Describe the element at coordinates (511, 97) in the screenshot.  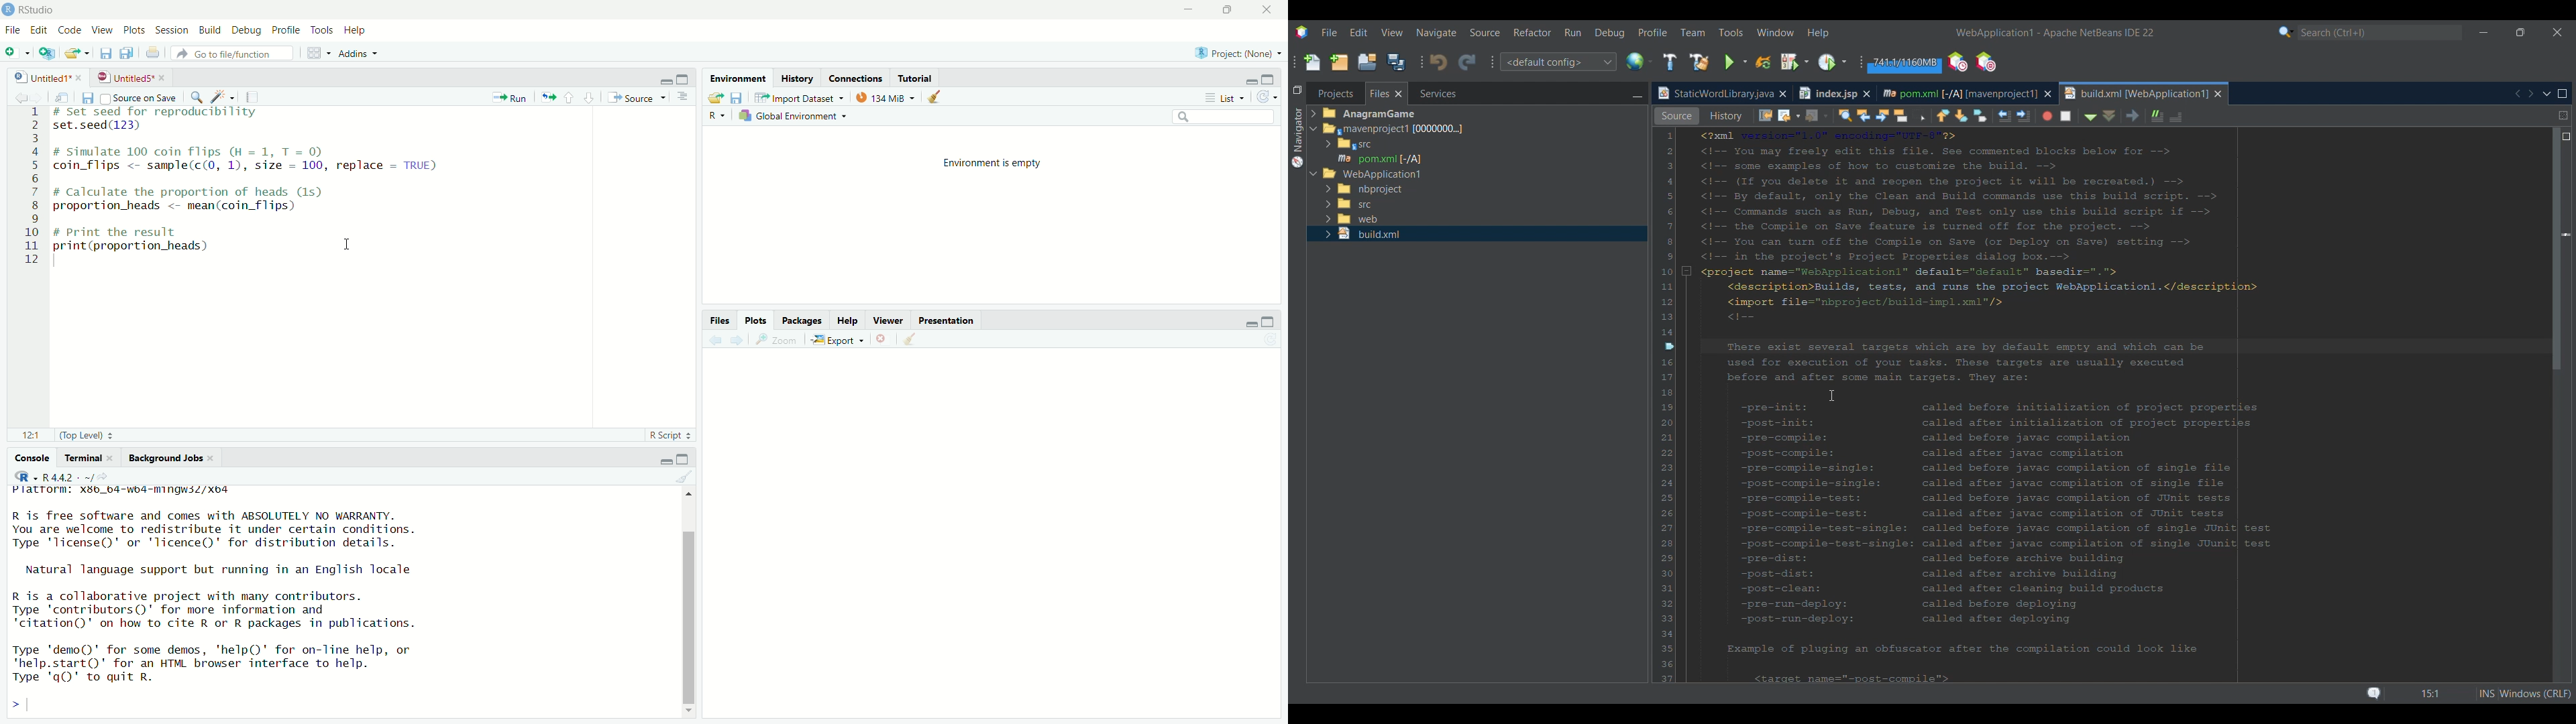
I see `run the current line or selection` at that location.